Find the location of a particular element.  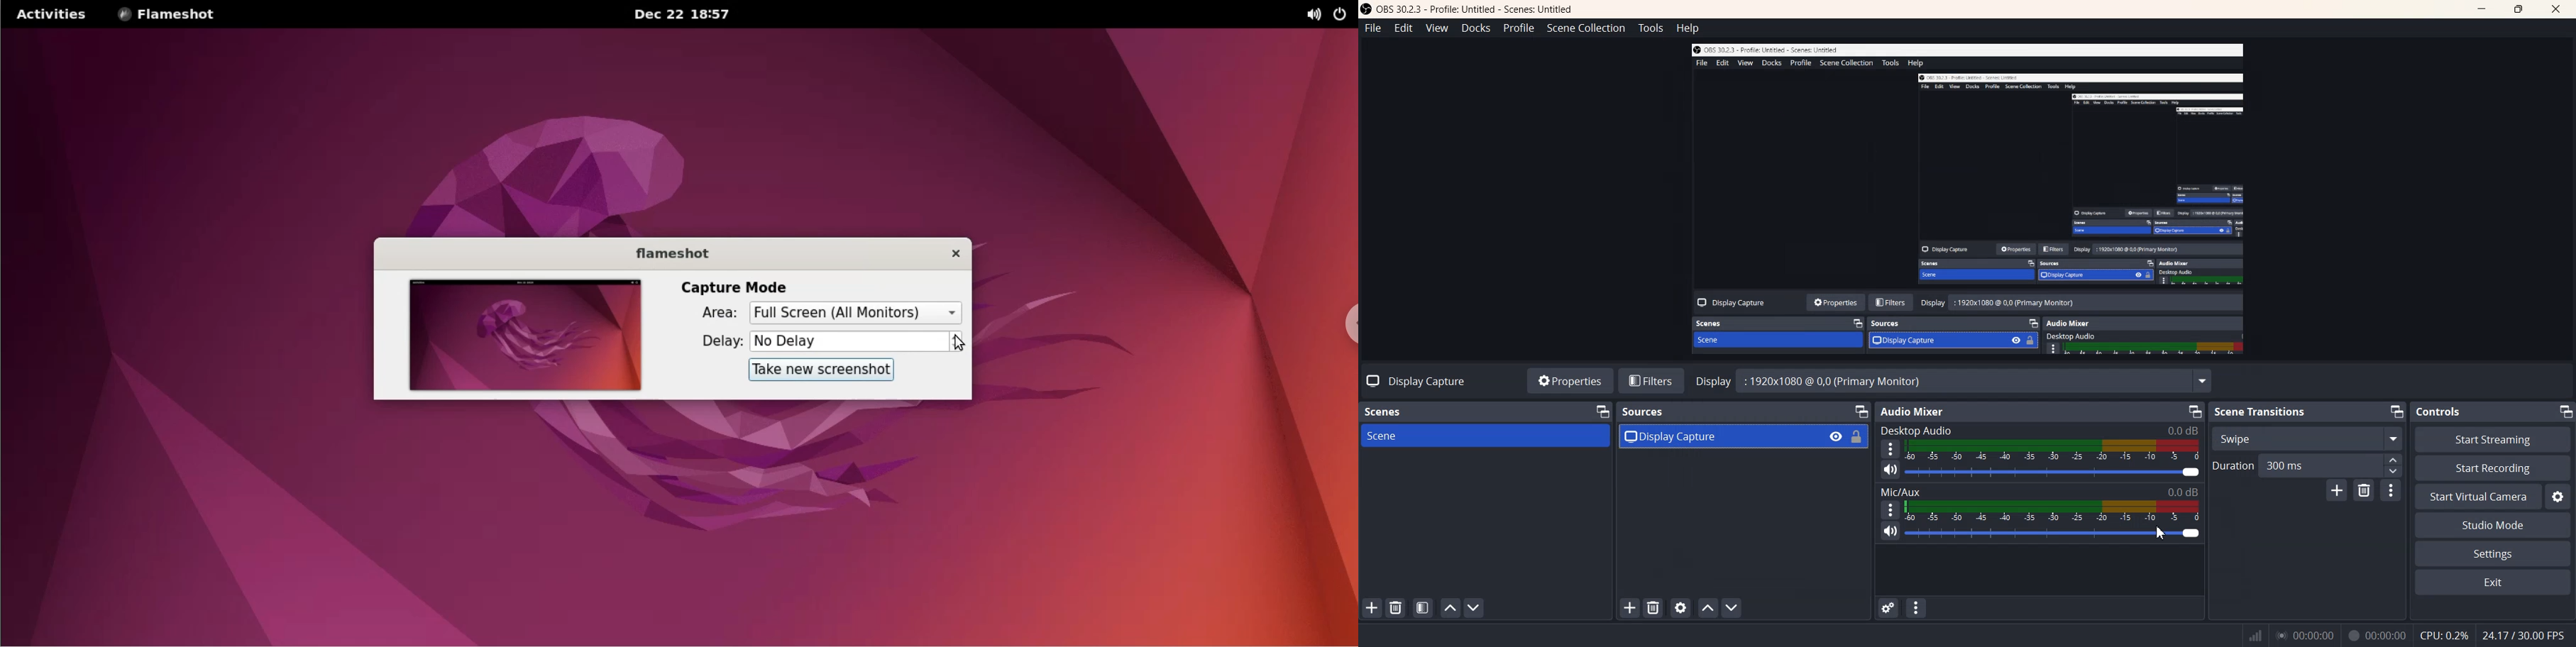

Mic/Aux is located at coordinates (2039, 492).